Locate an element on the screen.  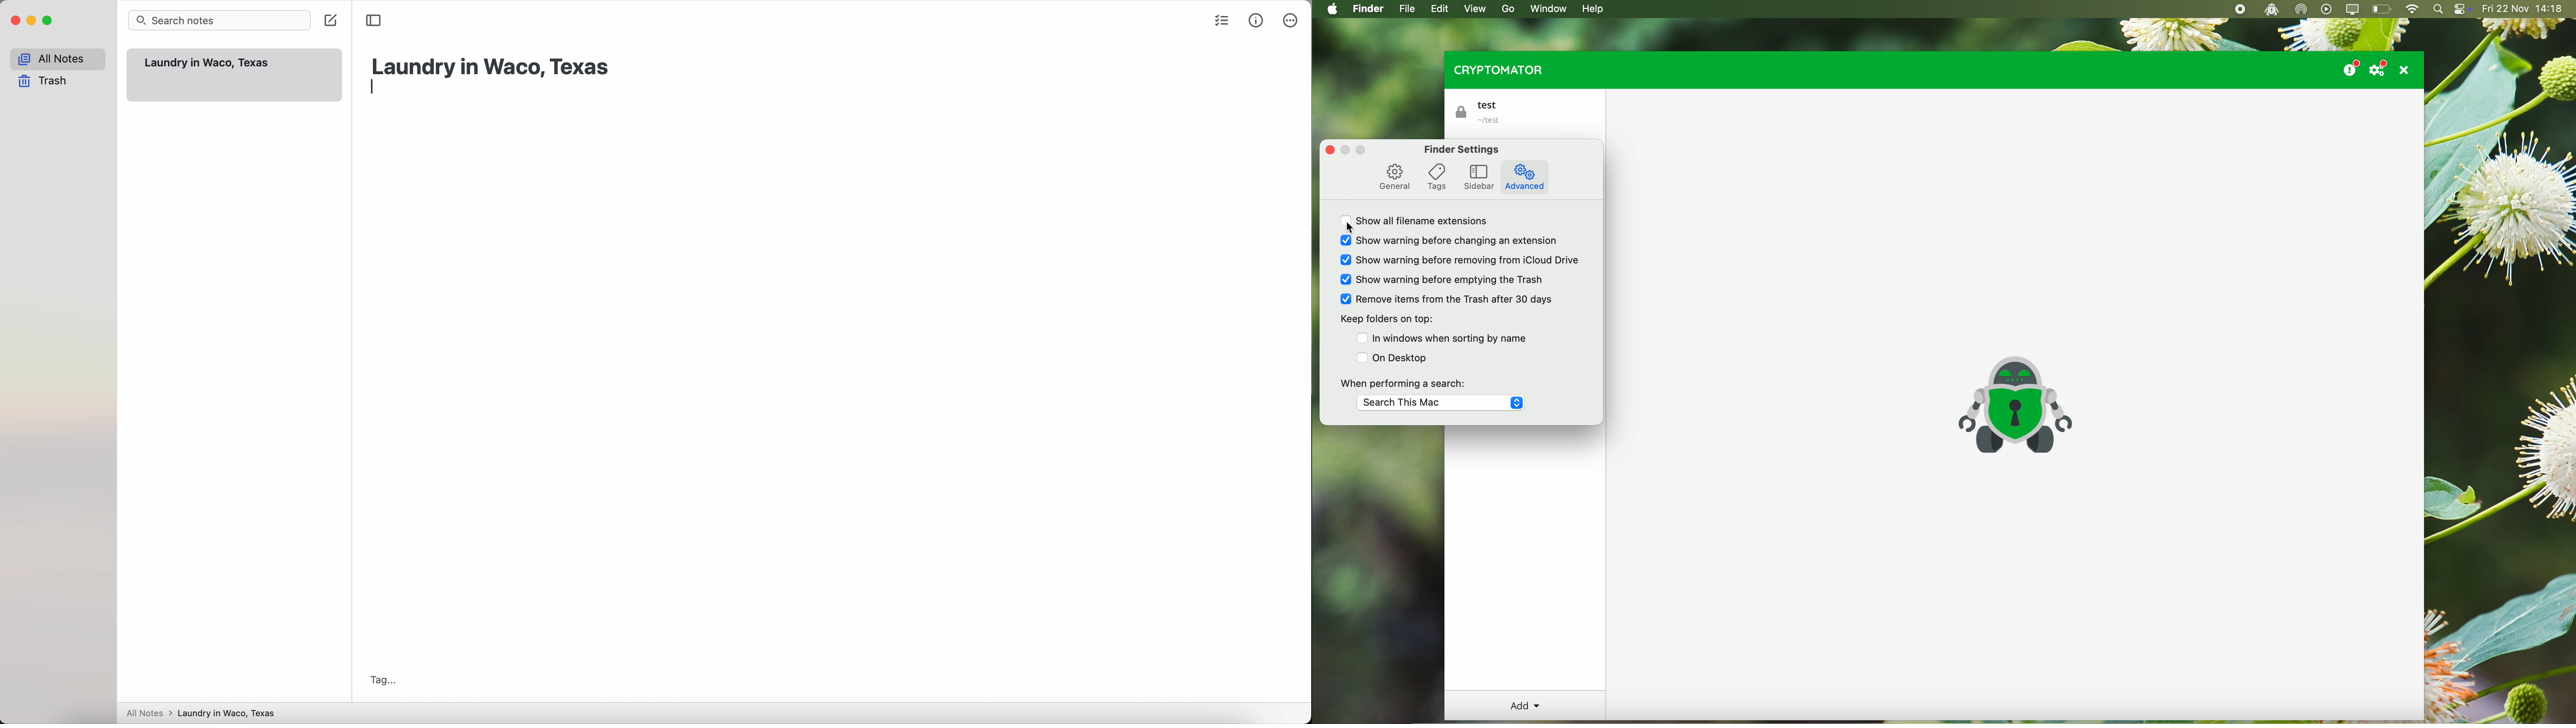
close app is located at coordinates (16, 21).